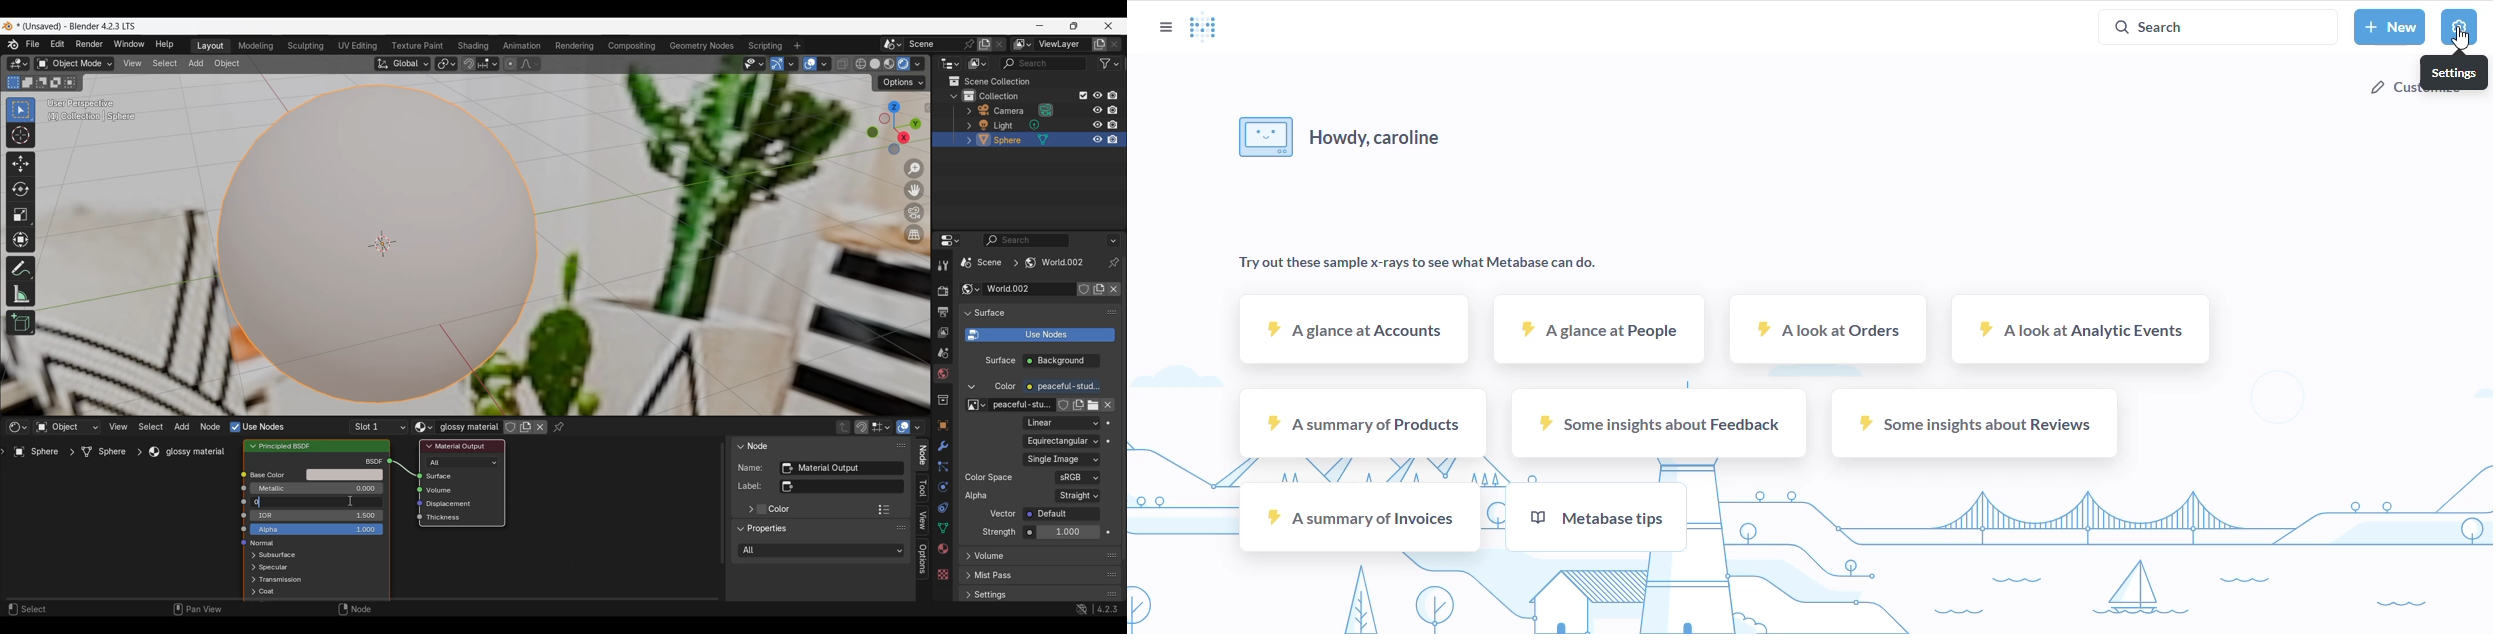 The image size is (2520, 644). What do you see at coordinates (759, 445) in the screenshot?
I see `Node` at bounding box center [759, 445].